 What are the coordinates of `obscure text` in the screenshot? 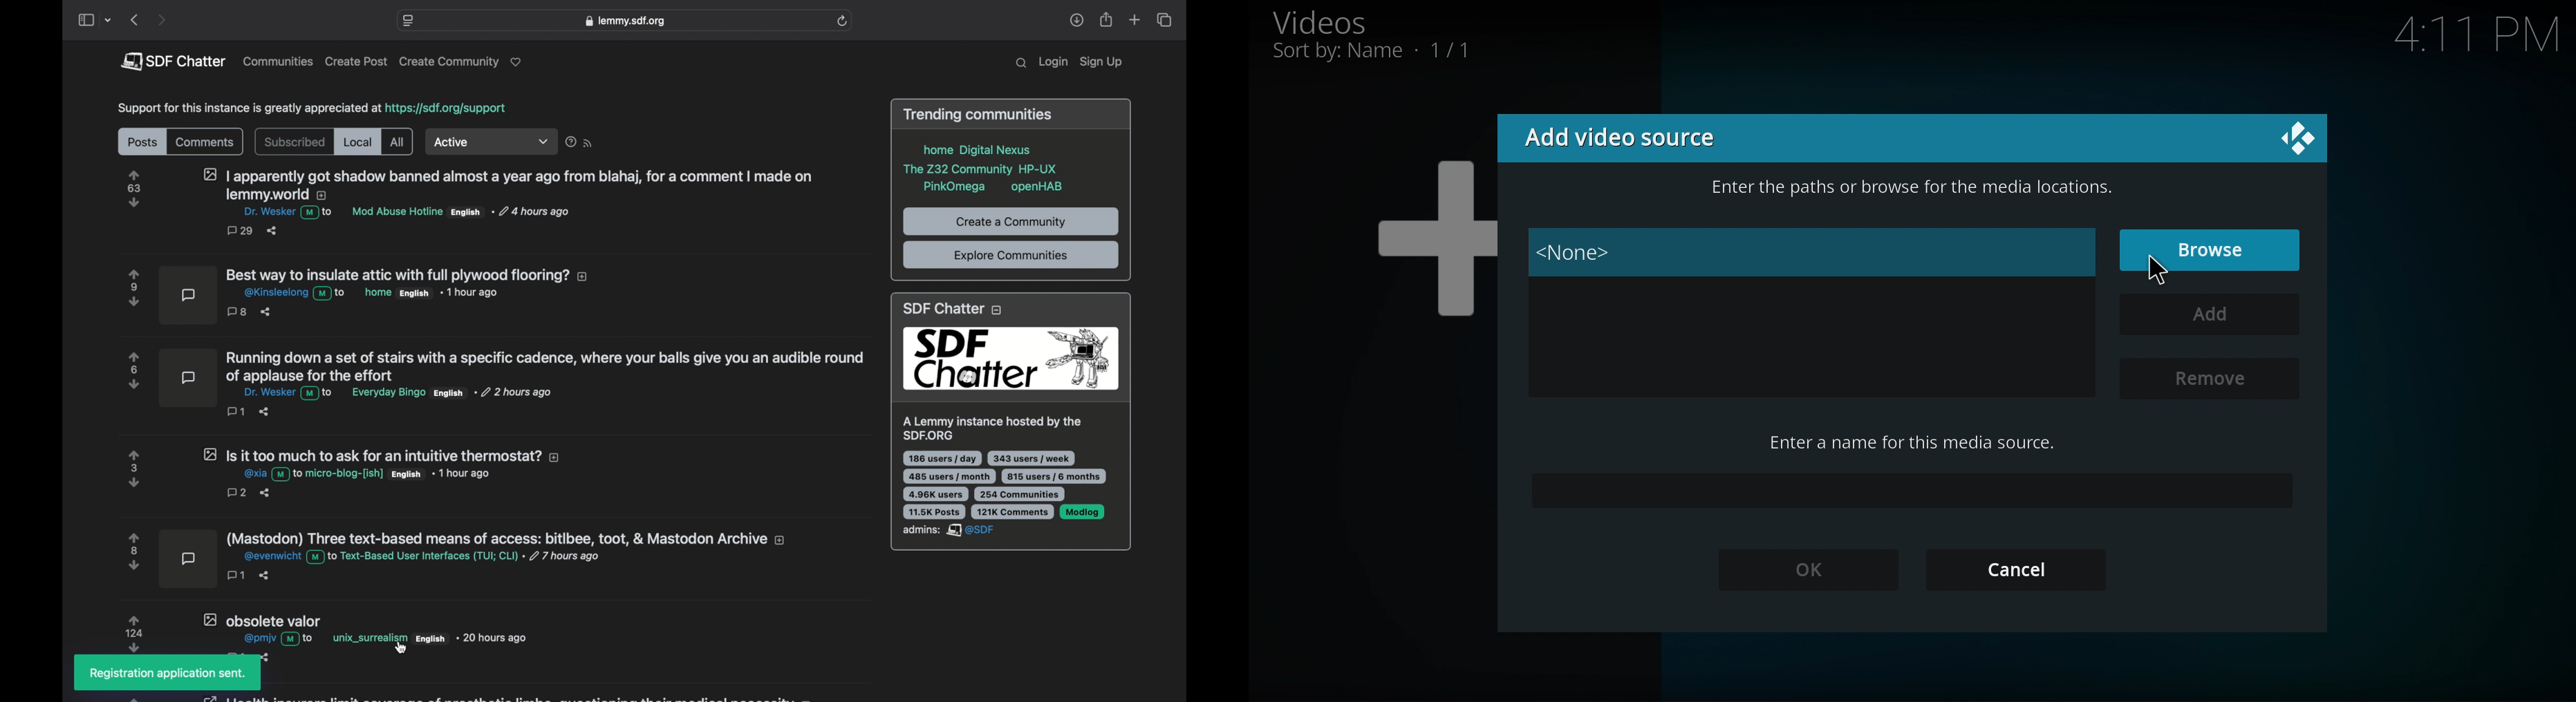 It's located at (503, 696).